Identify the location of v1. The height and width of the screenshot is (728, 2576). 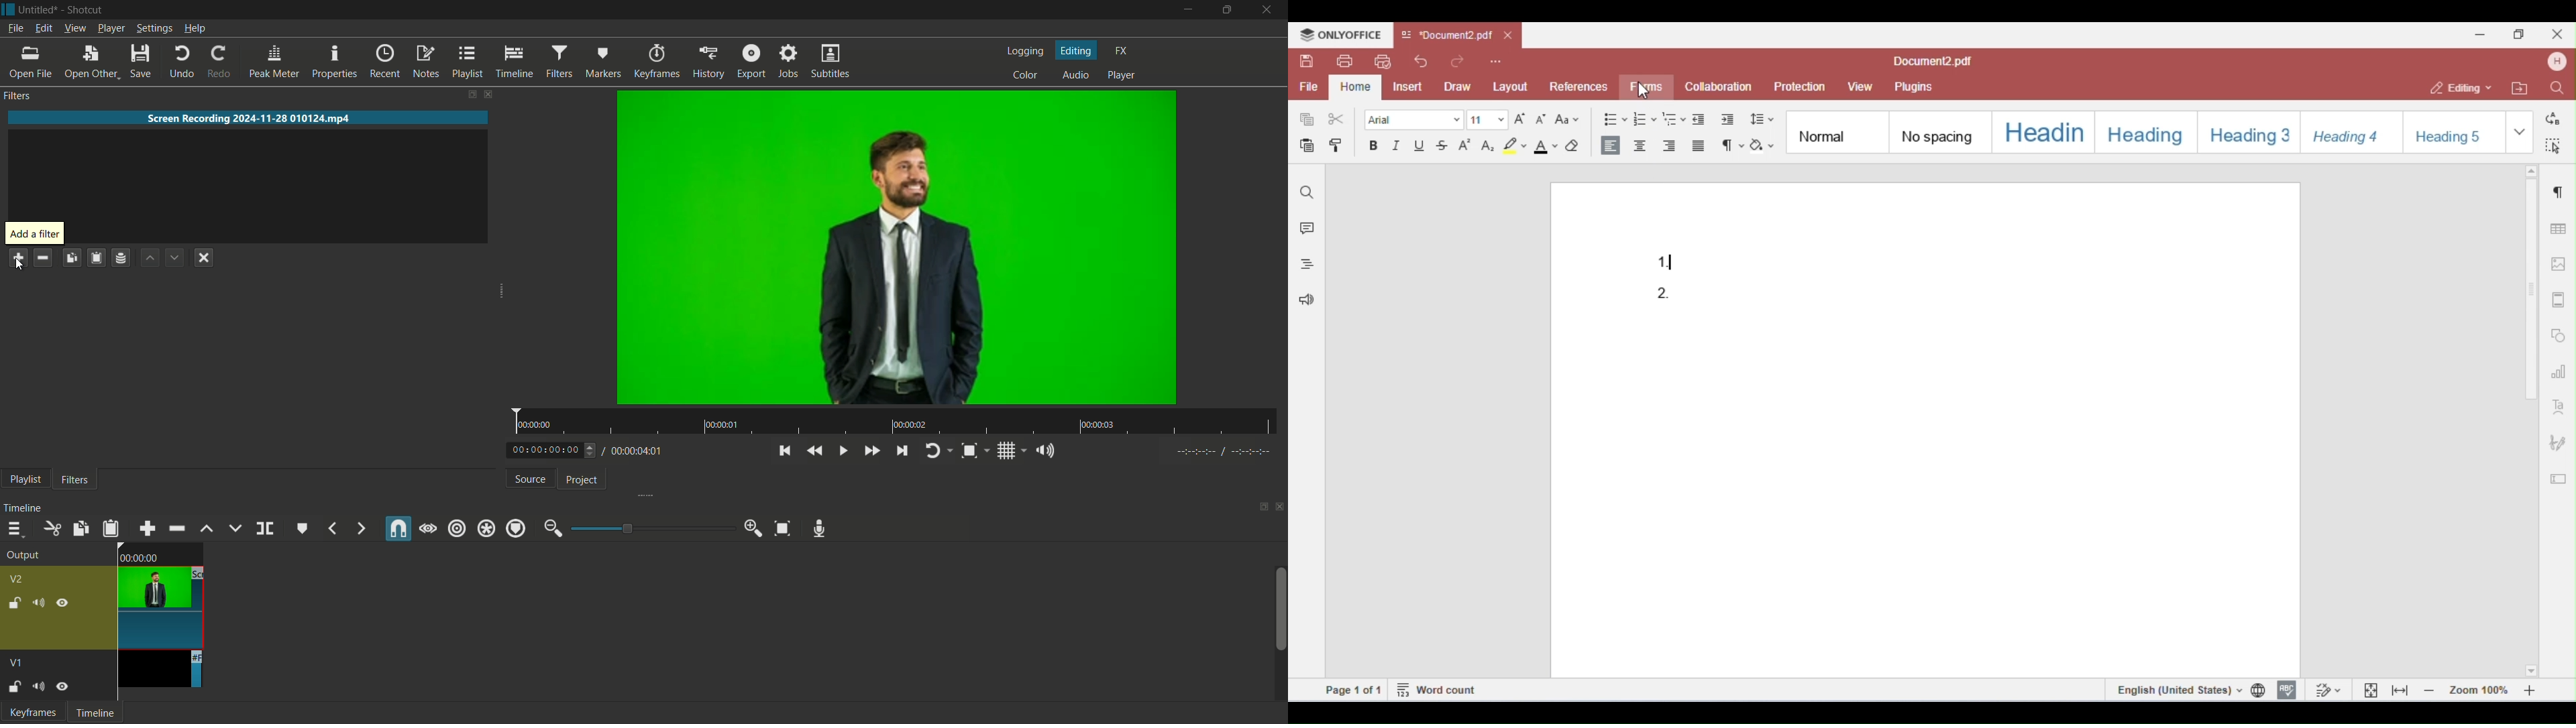
(17, 663).